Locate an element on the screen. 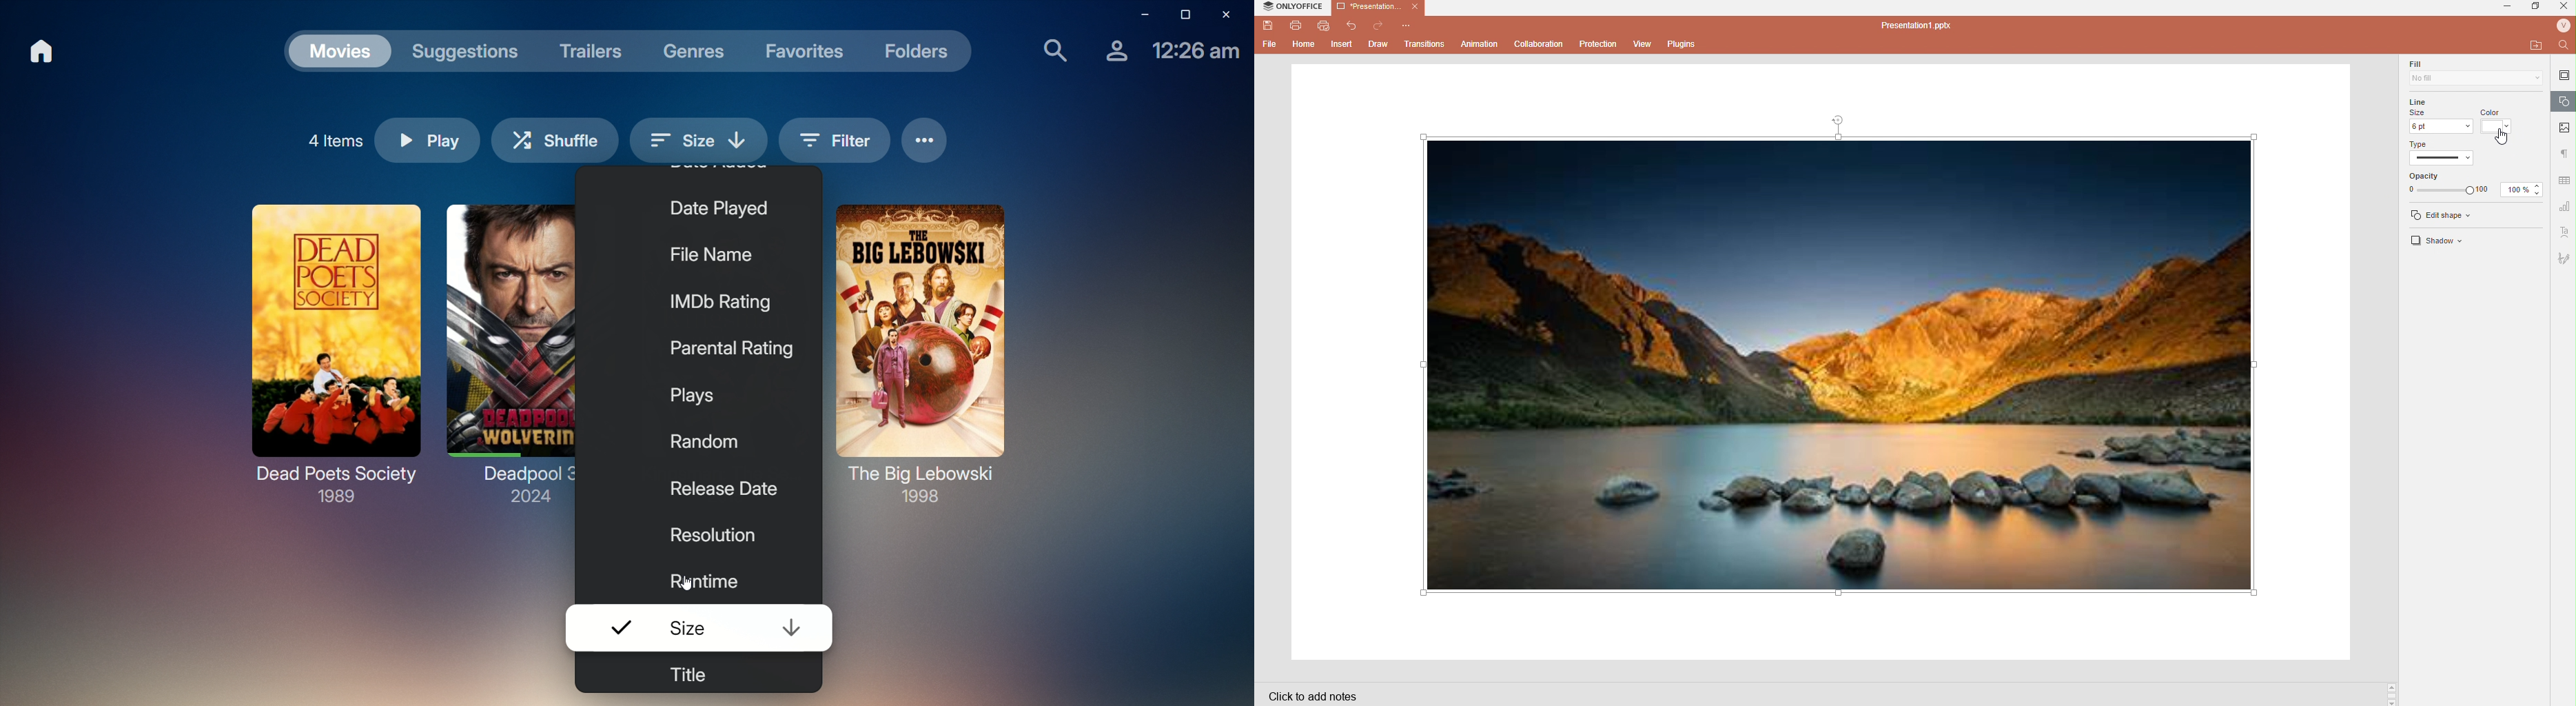 Image resolution: width=2576 pixels, height=728 pixels. open file location is located at coordinates (2535, 45).